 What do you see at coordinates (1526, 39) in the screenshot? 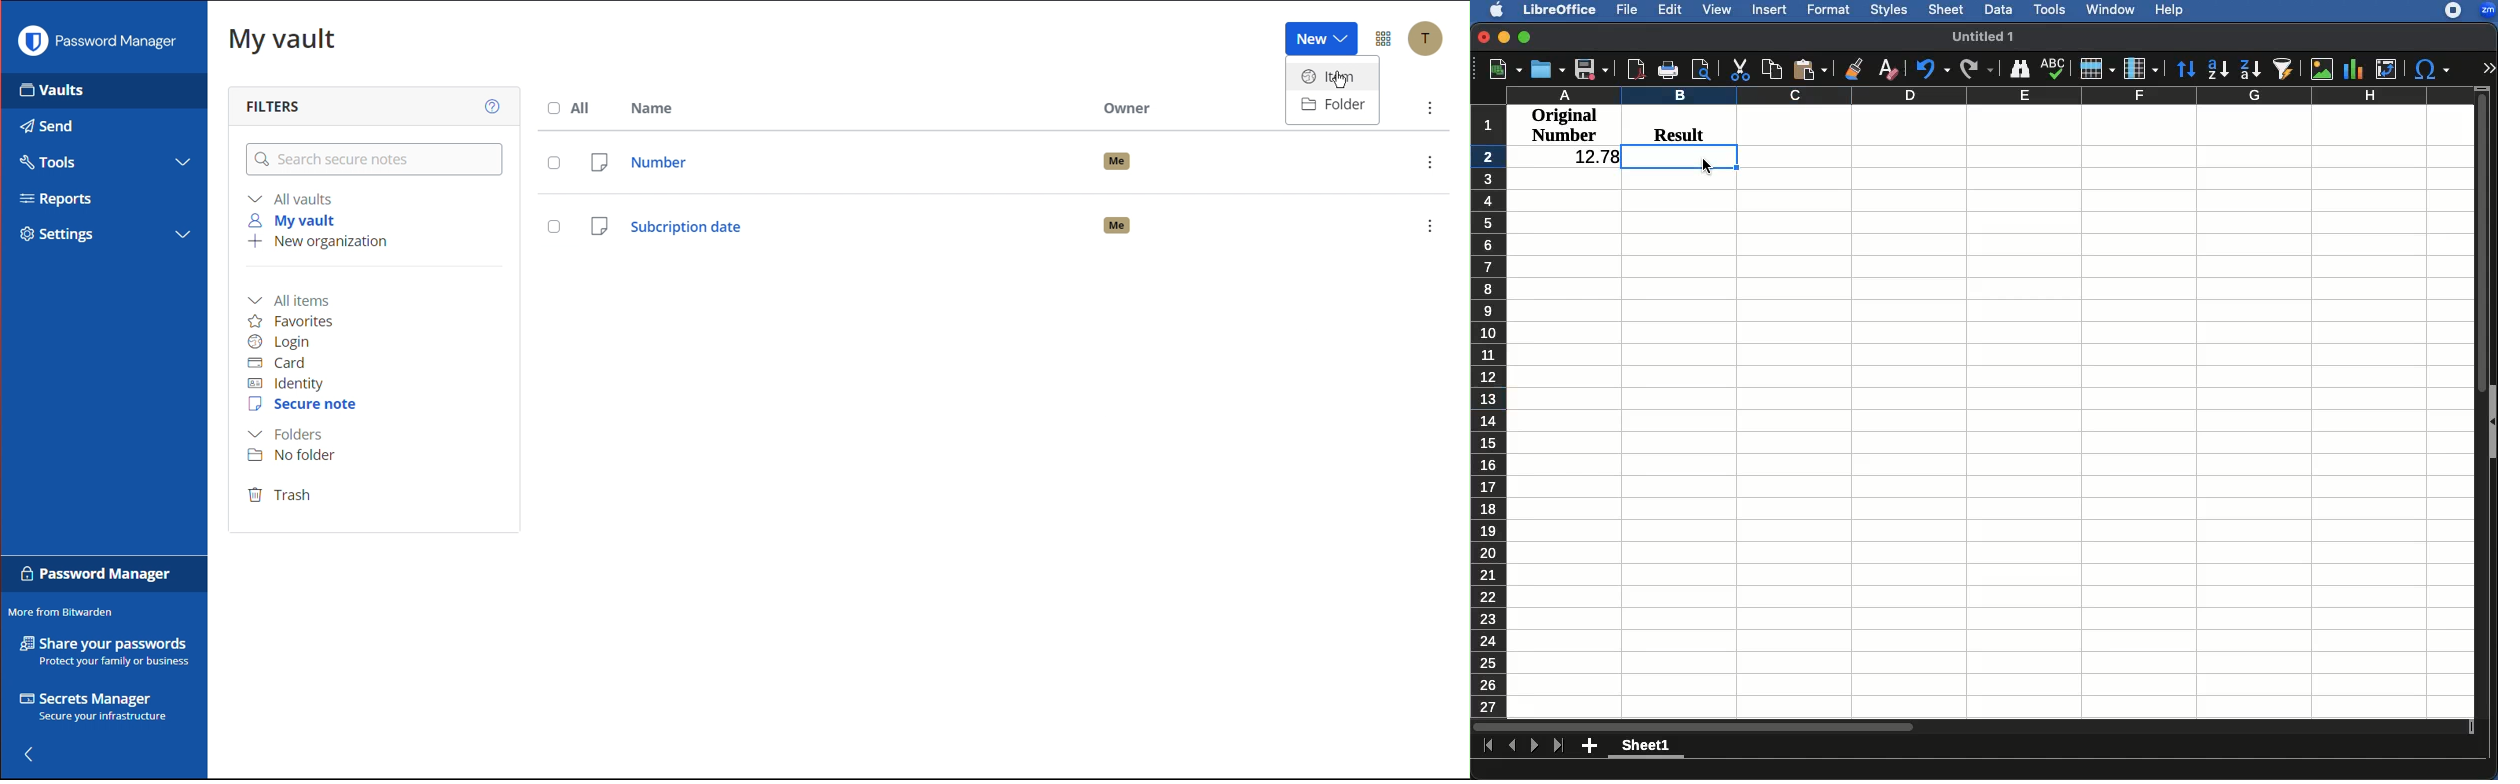
I see `Maximize` at bounding box center [1526, 39].